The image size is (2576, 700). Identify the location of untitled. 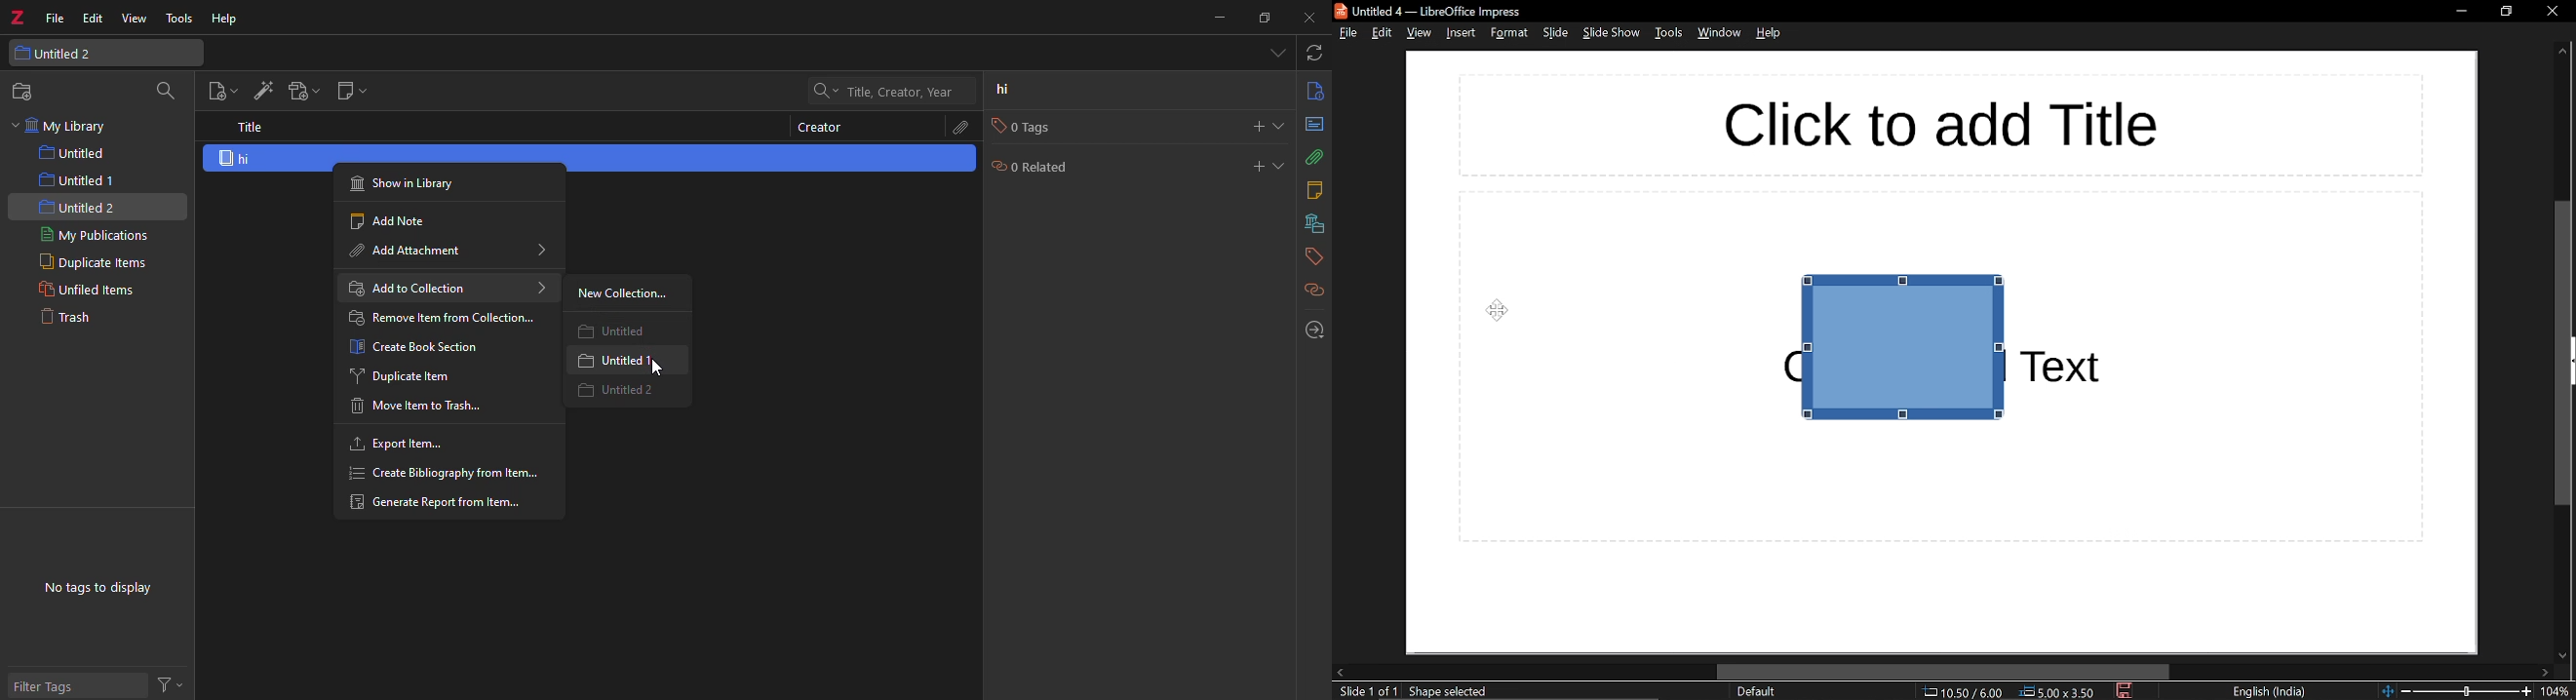
(619, 330).